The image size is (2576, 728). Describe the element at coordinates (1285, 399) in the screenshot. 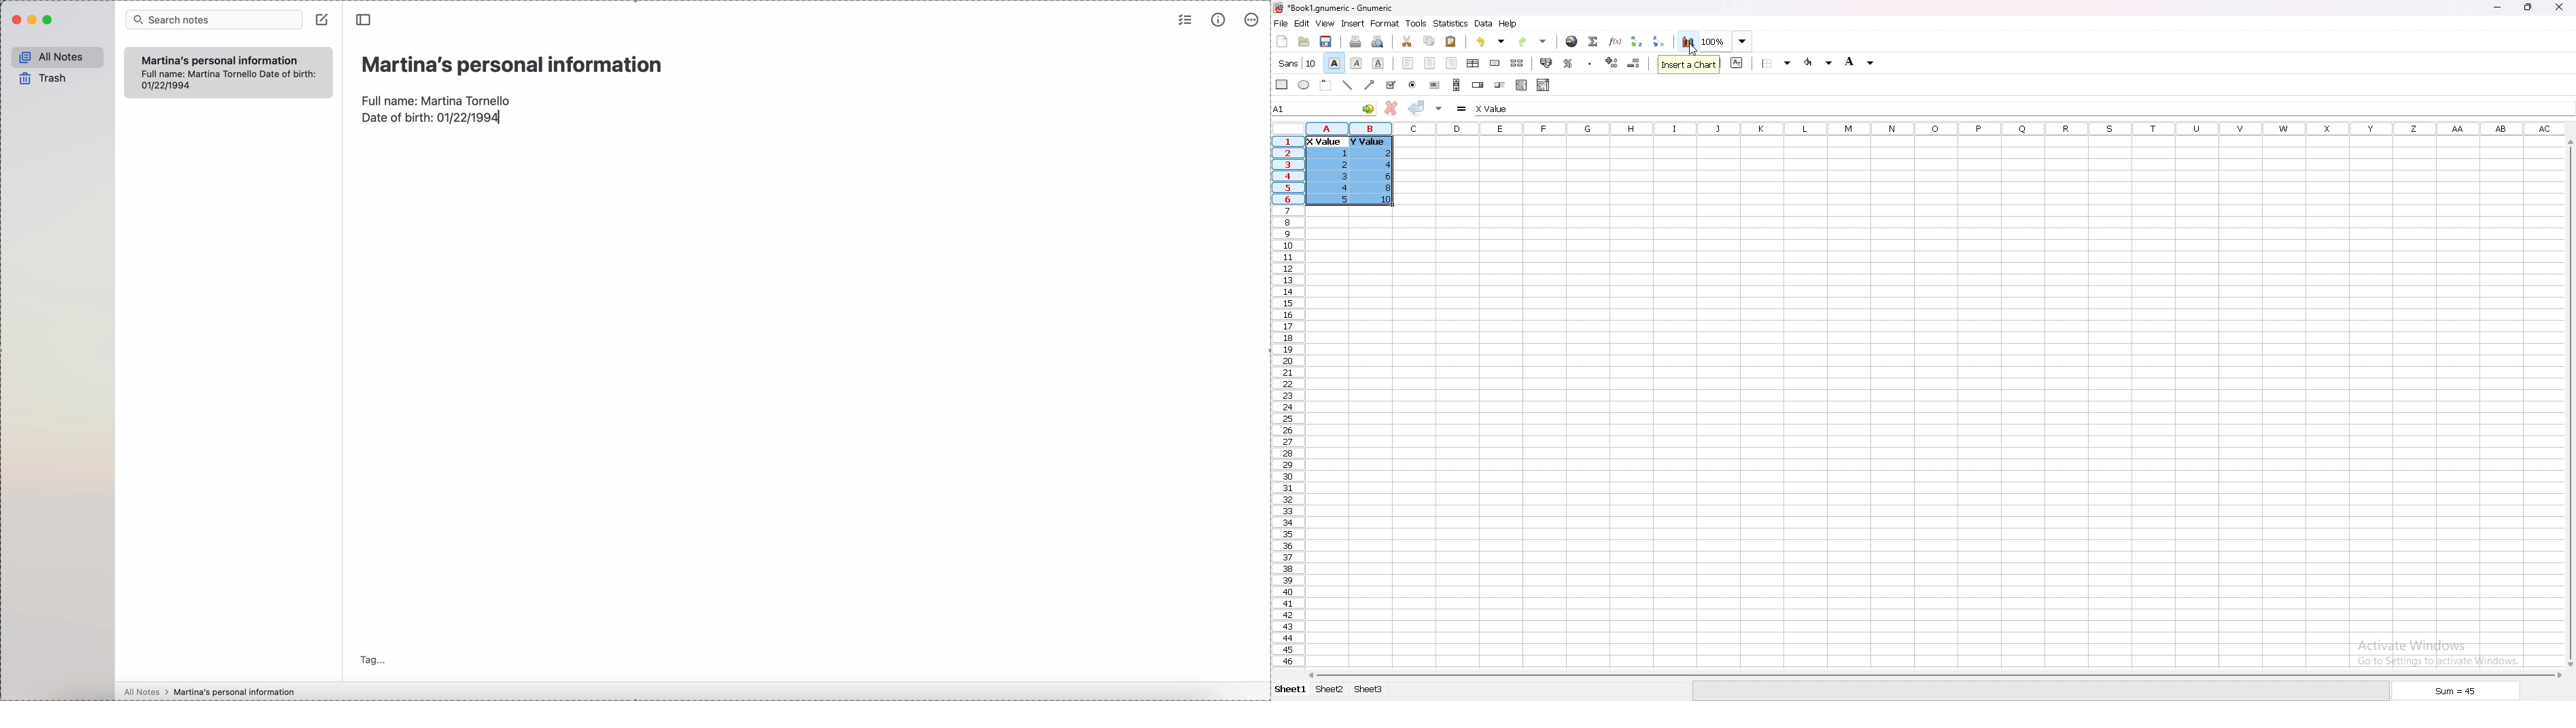

I see `rows` at that location.